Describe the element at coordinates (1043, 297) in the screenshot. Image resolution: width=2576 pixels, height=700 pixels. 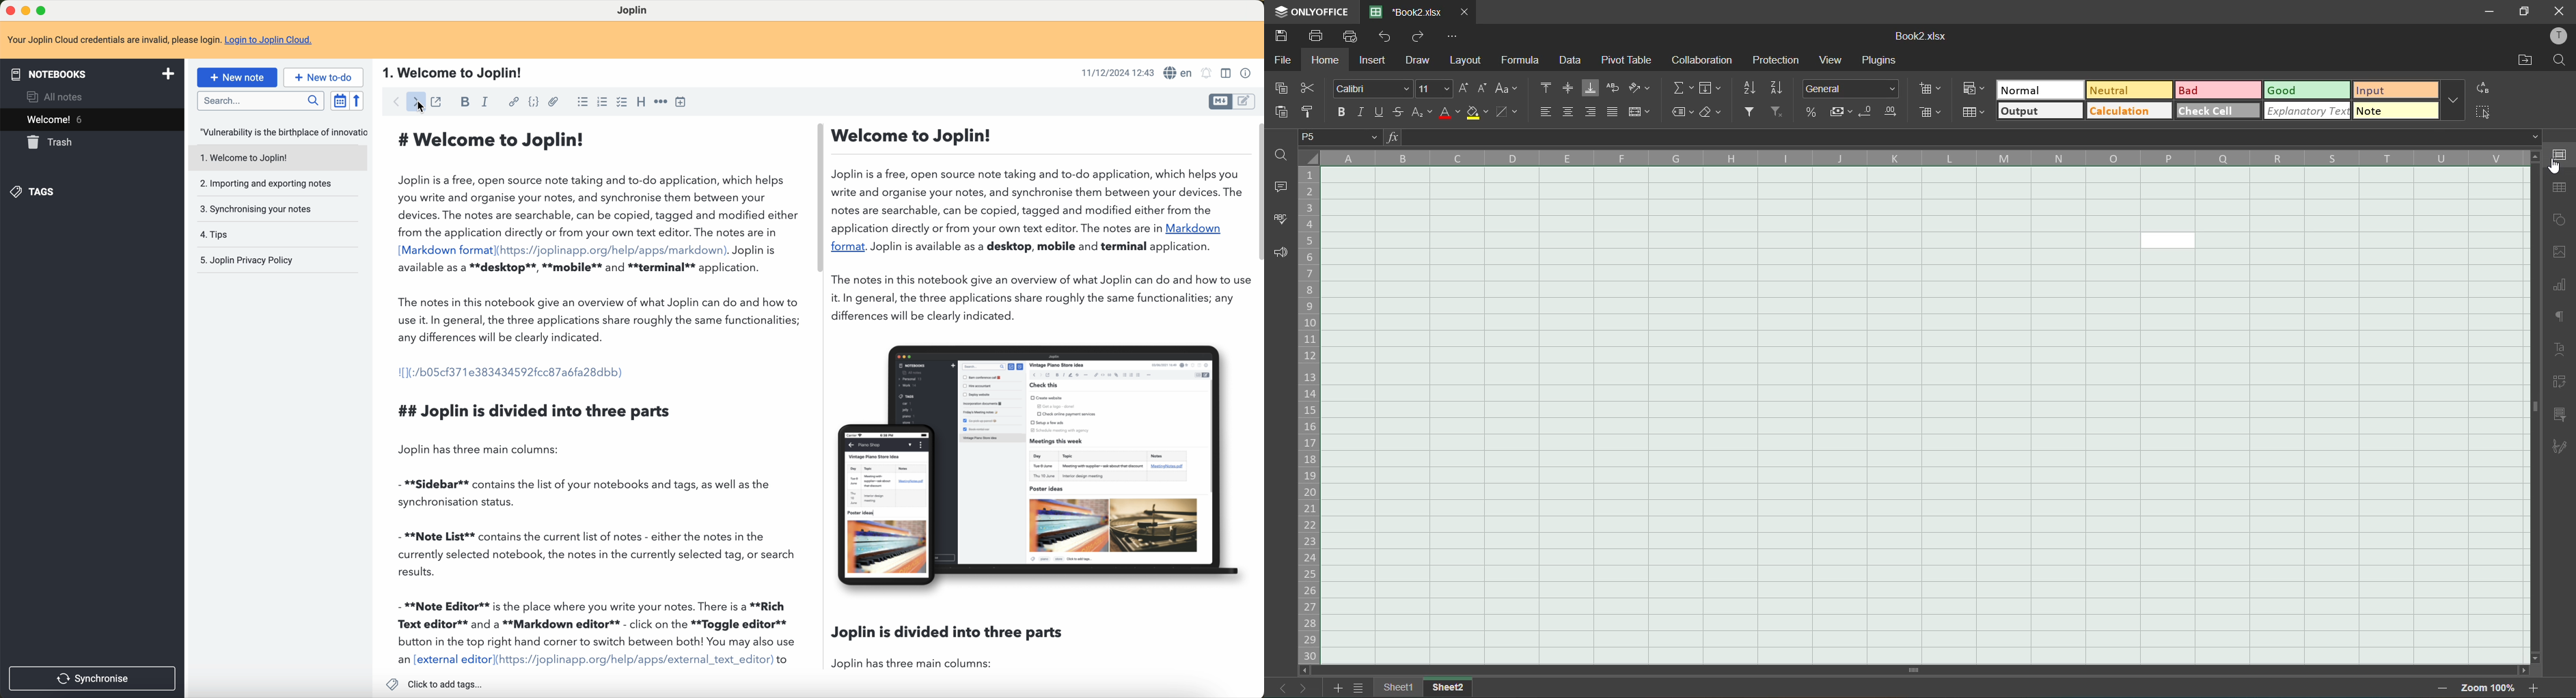
I see `The notes in this notebook give an overview of what Joplin can do and how to use
it. In general, the three applications share roughly the same functionalities; any
differences will be clearly indicated.` at that location.